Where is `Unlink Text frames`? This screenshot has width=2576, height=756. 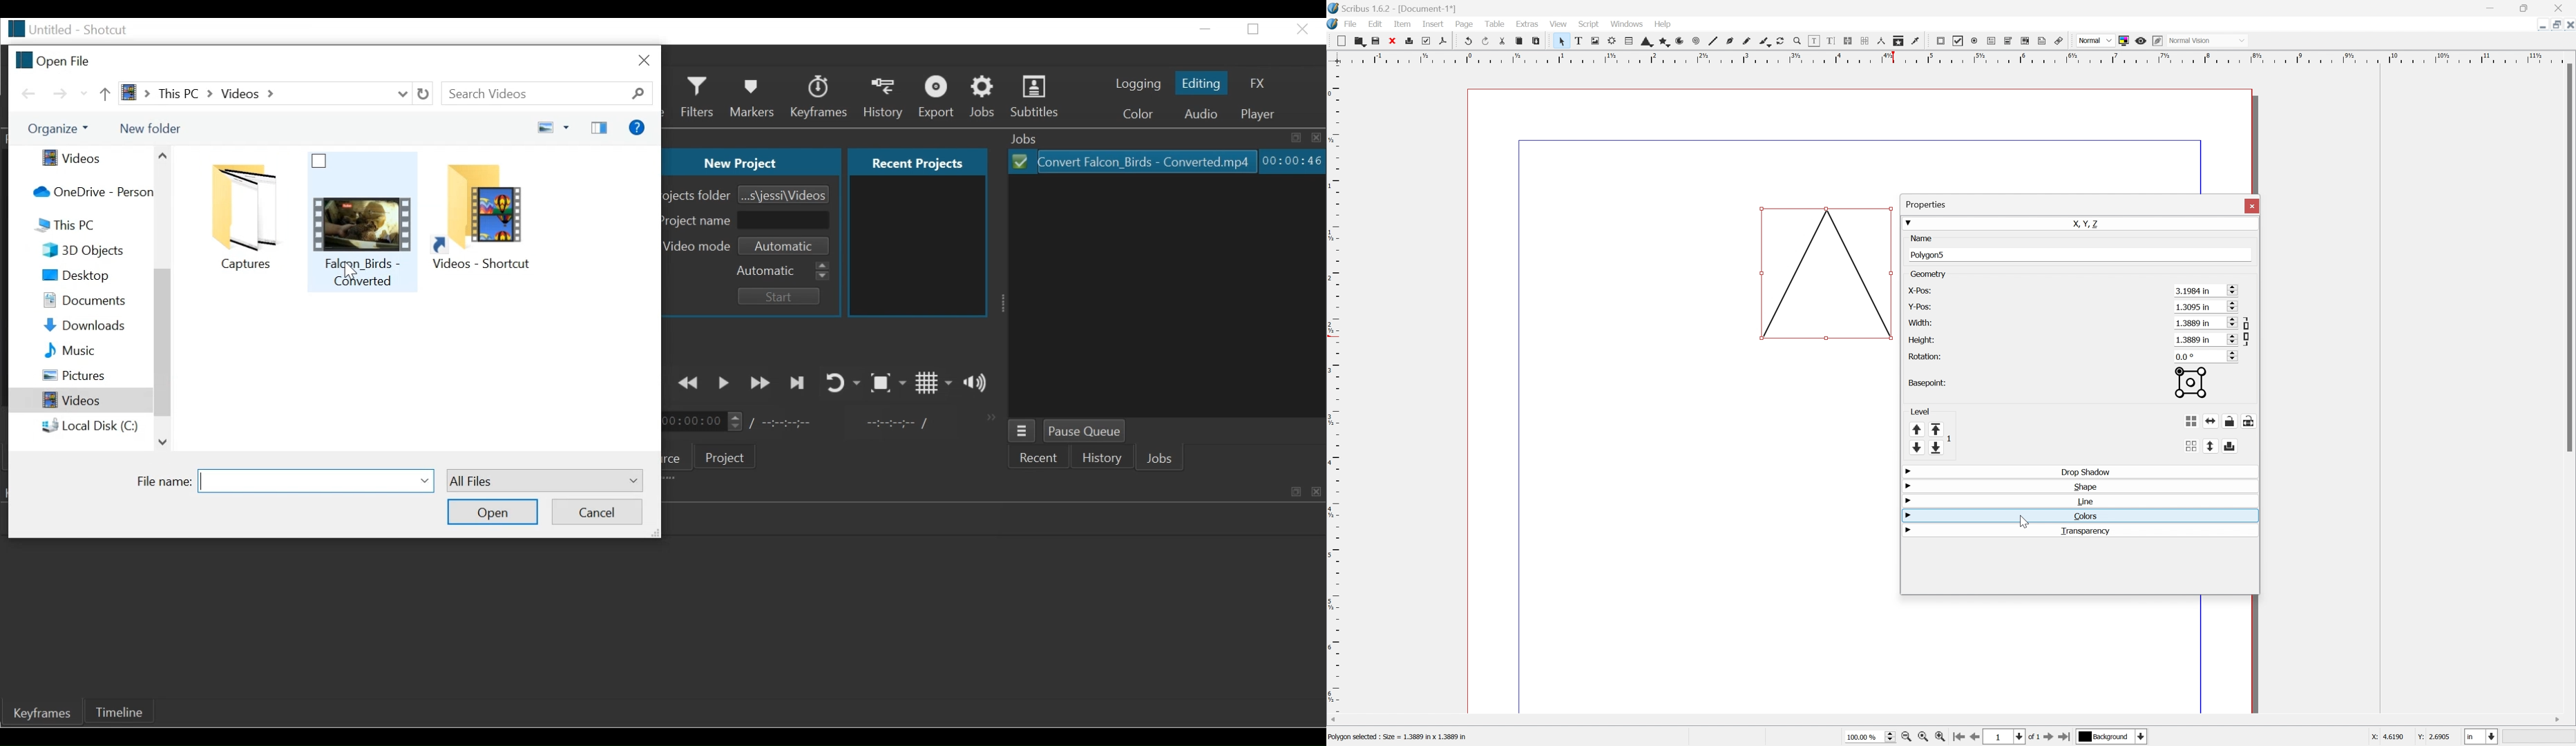 Unlink Text frames is located at coordinates (1863, 41).